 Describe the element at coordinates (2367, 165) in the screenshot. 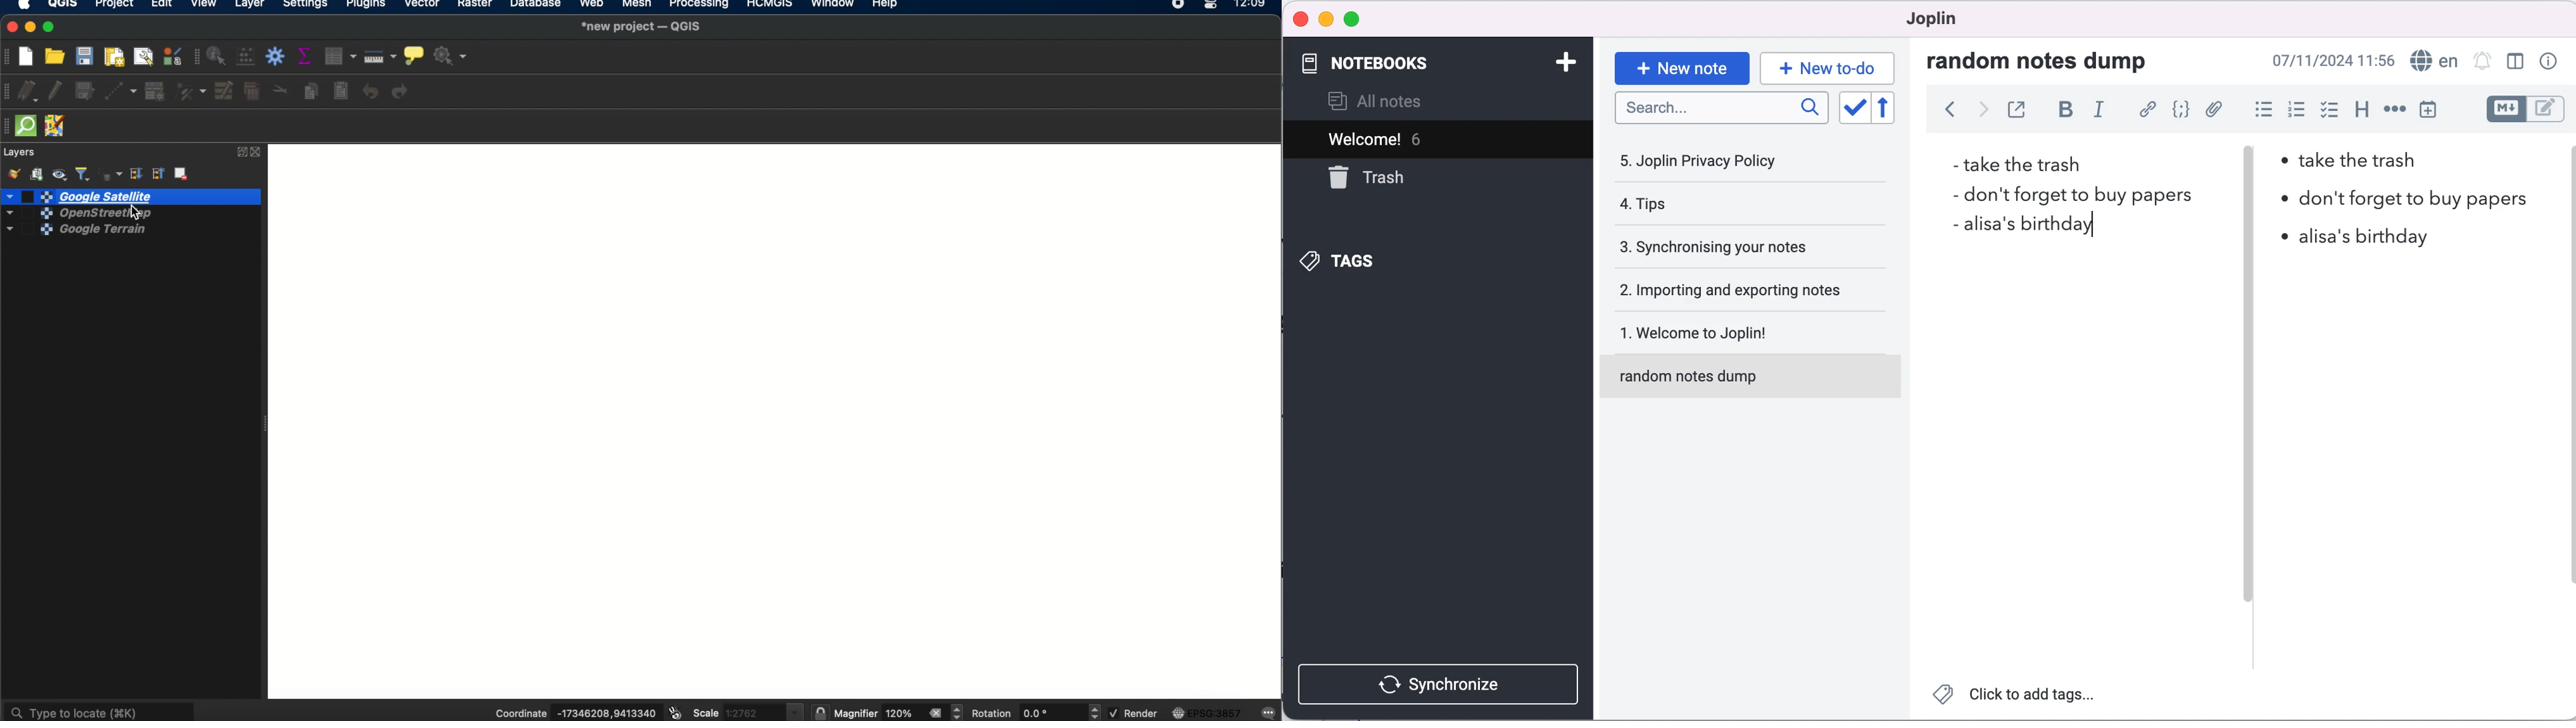

I see `take the trash` at that location.